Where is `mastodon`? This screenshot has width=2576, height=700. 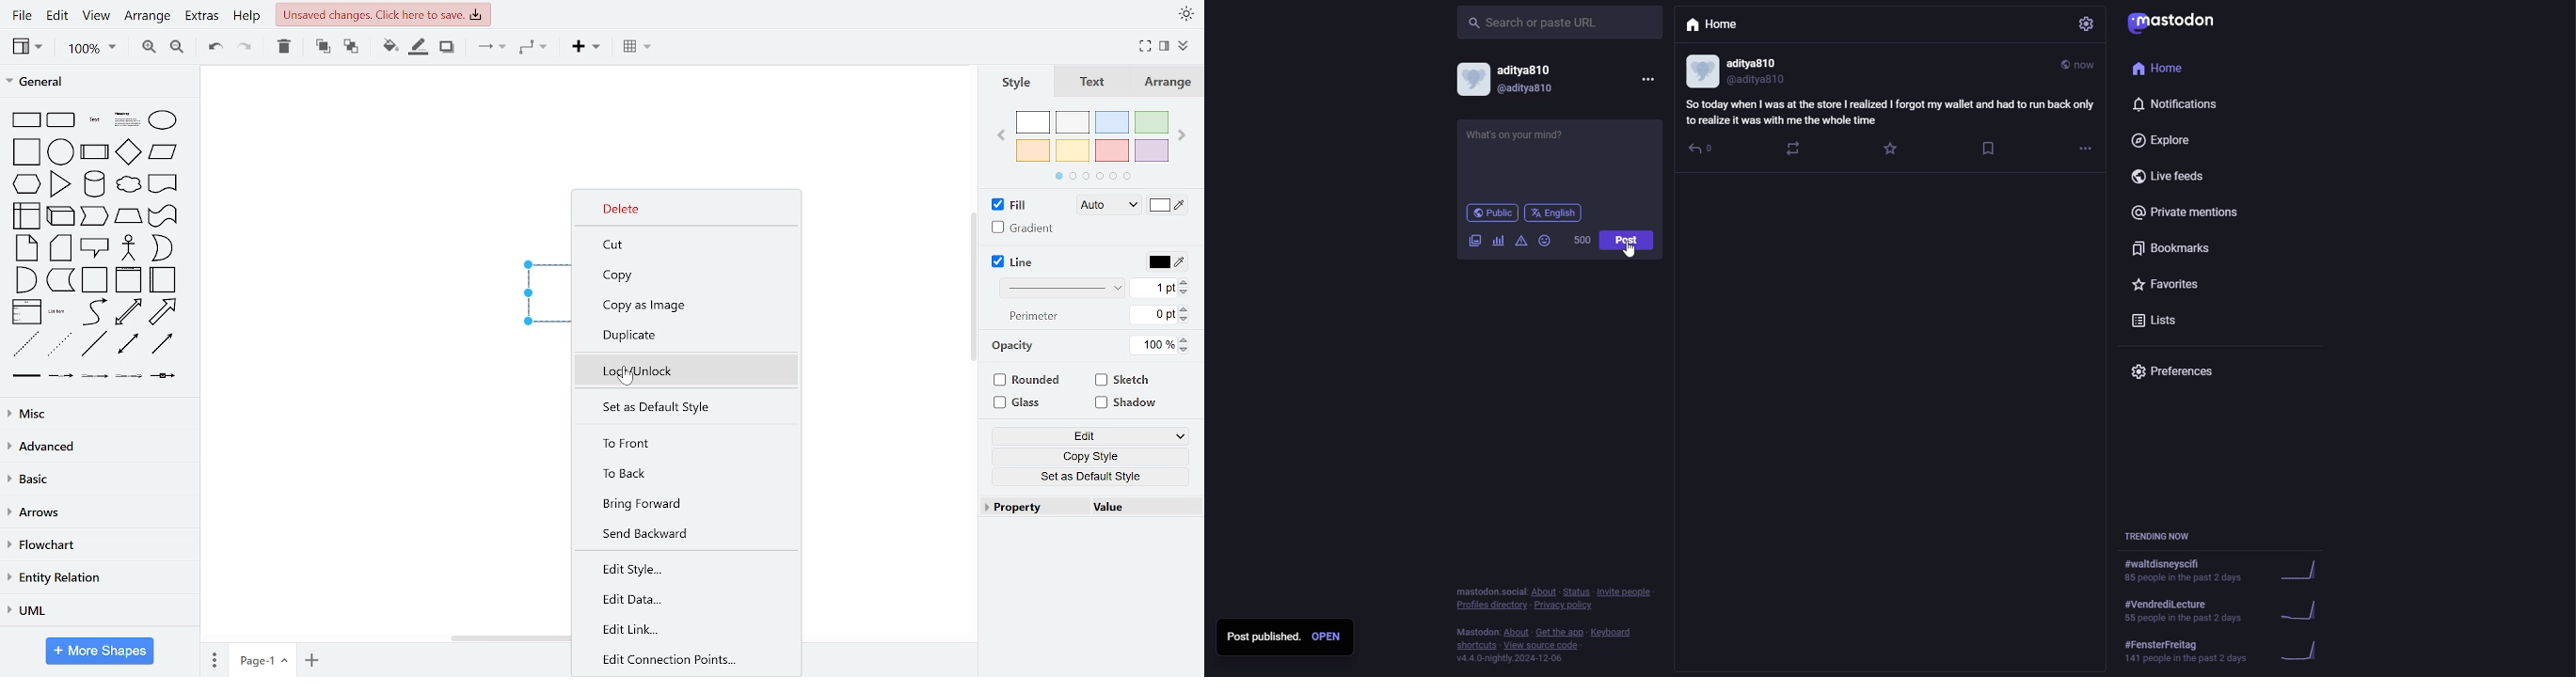 mastodon is located at coordinates (2181, 24).